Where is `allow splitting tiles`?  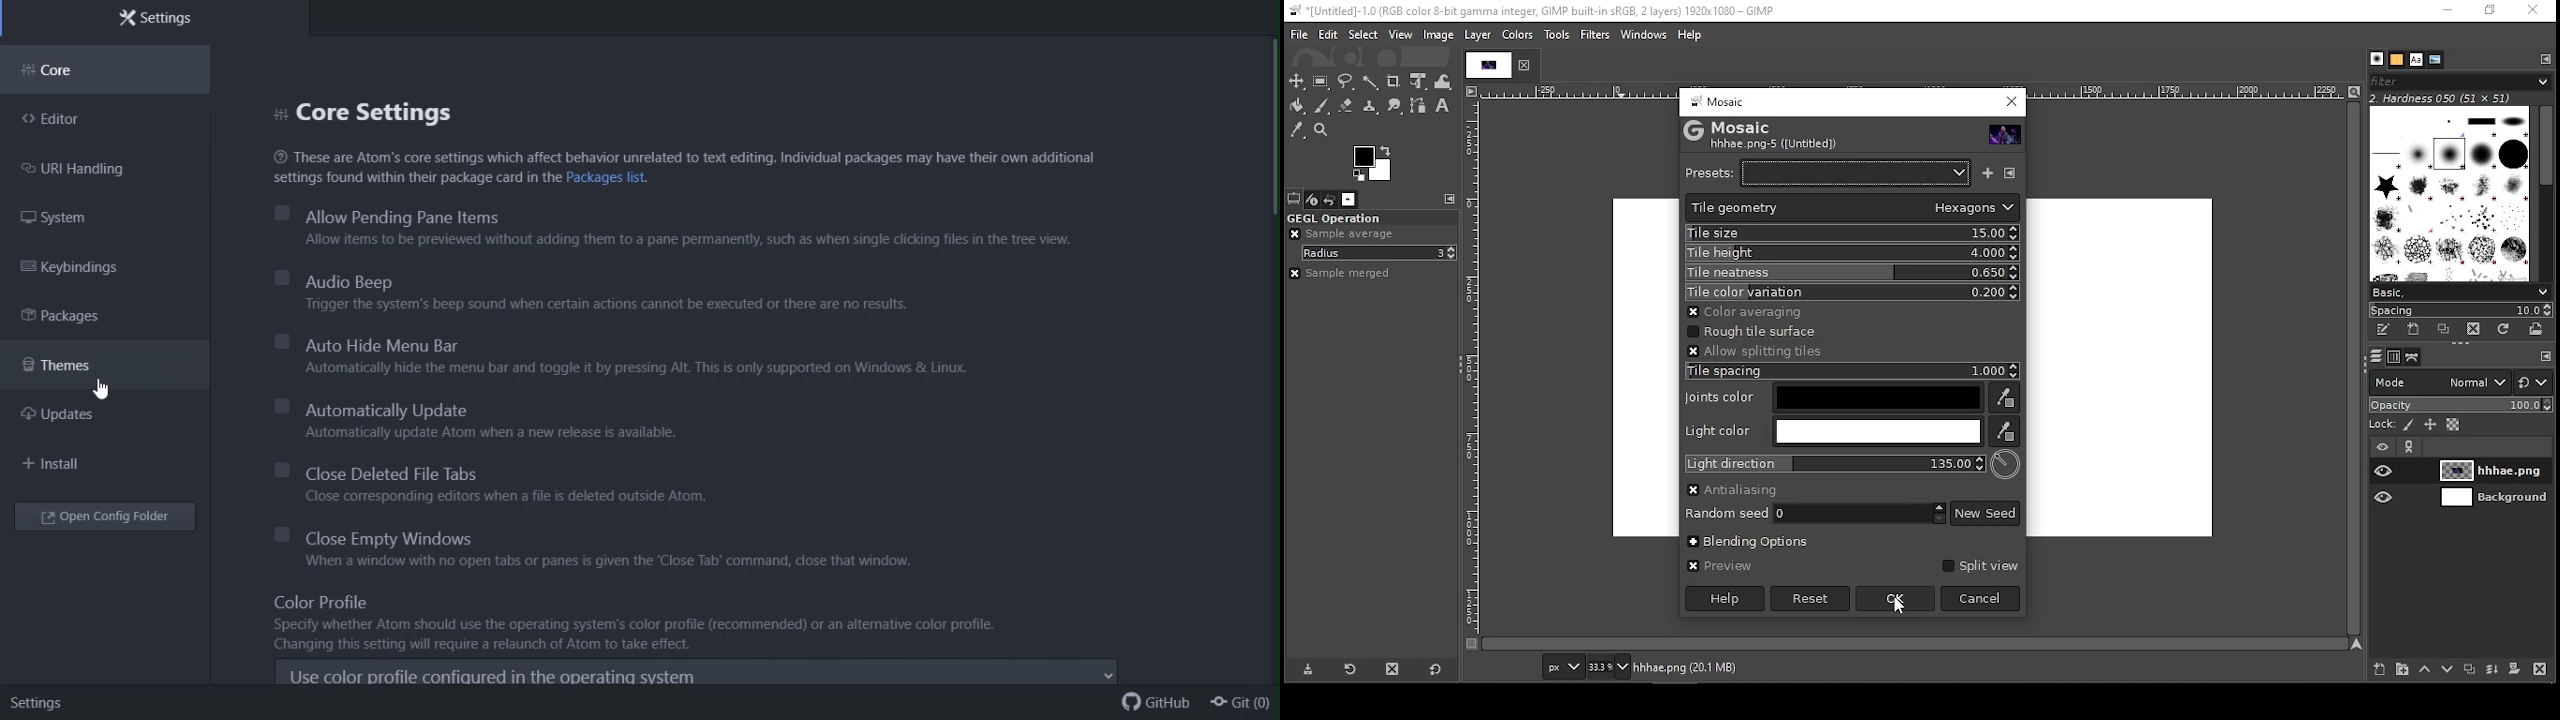
allow splitting tiles is located at coordinates (1747, 311).